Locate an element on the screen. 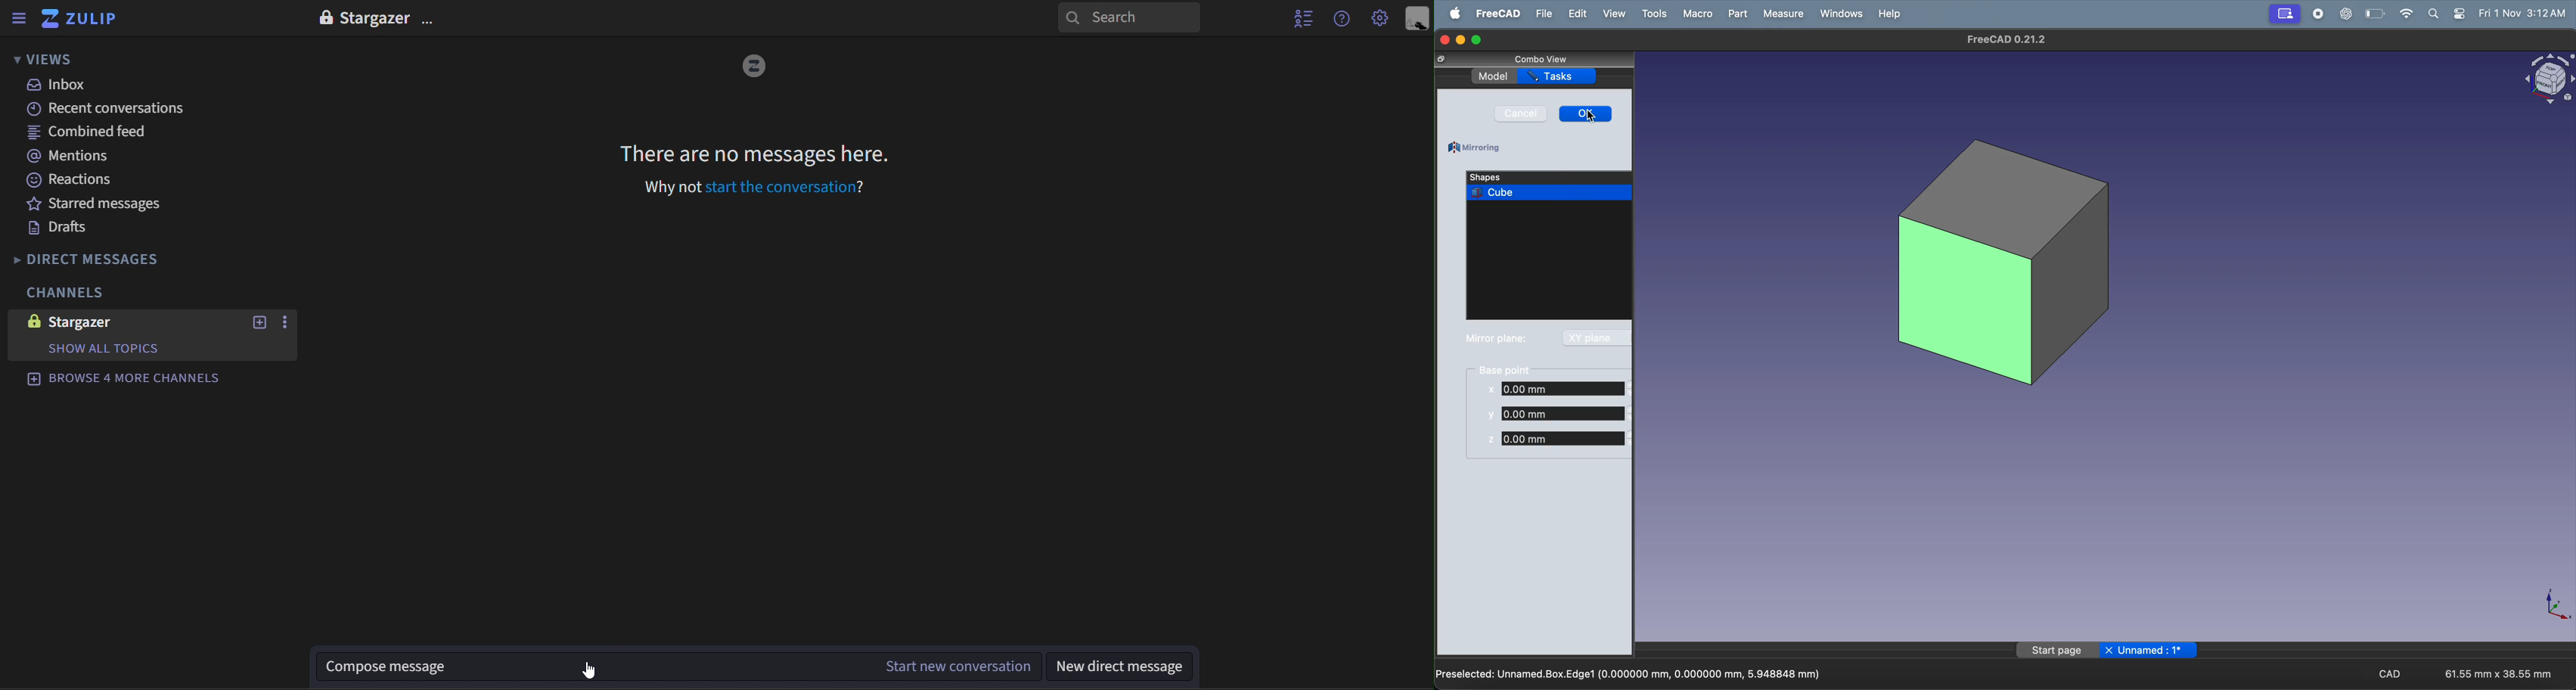  mentions is located at coordinates (119, 157).